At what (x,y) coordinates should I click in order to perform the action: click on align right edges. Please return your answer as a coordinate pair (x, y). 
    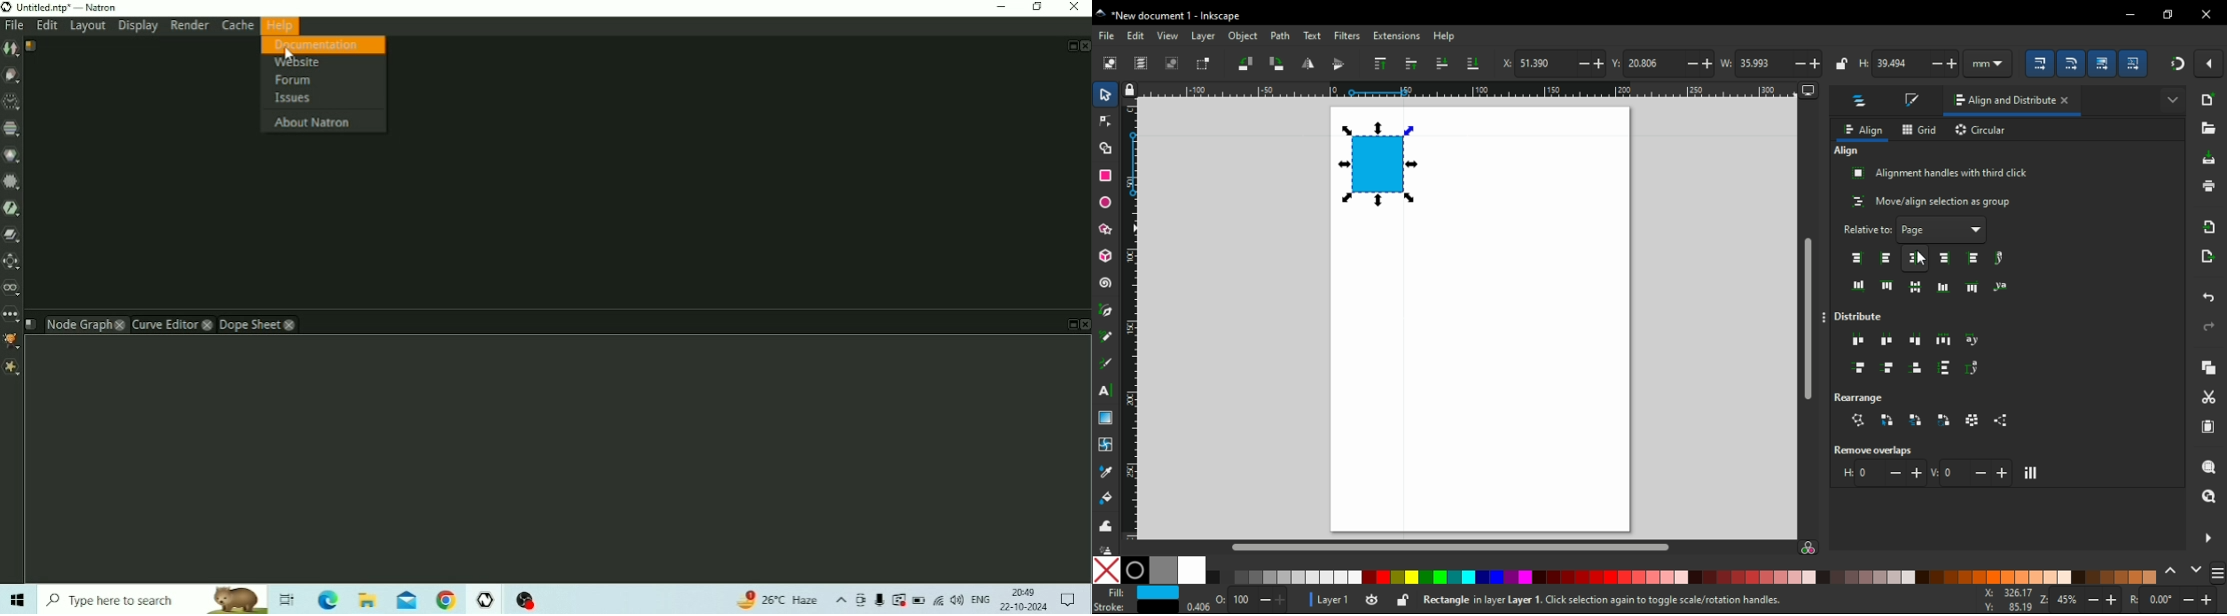
    Looking at the image, I should click on (1946, 258).